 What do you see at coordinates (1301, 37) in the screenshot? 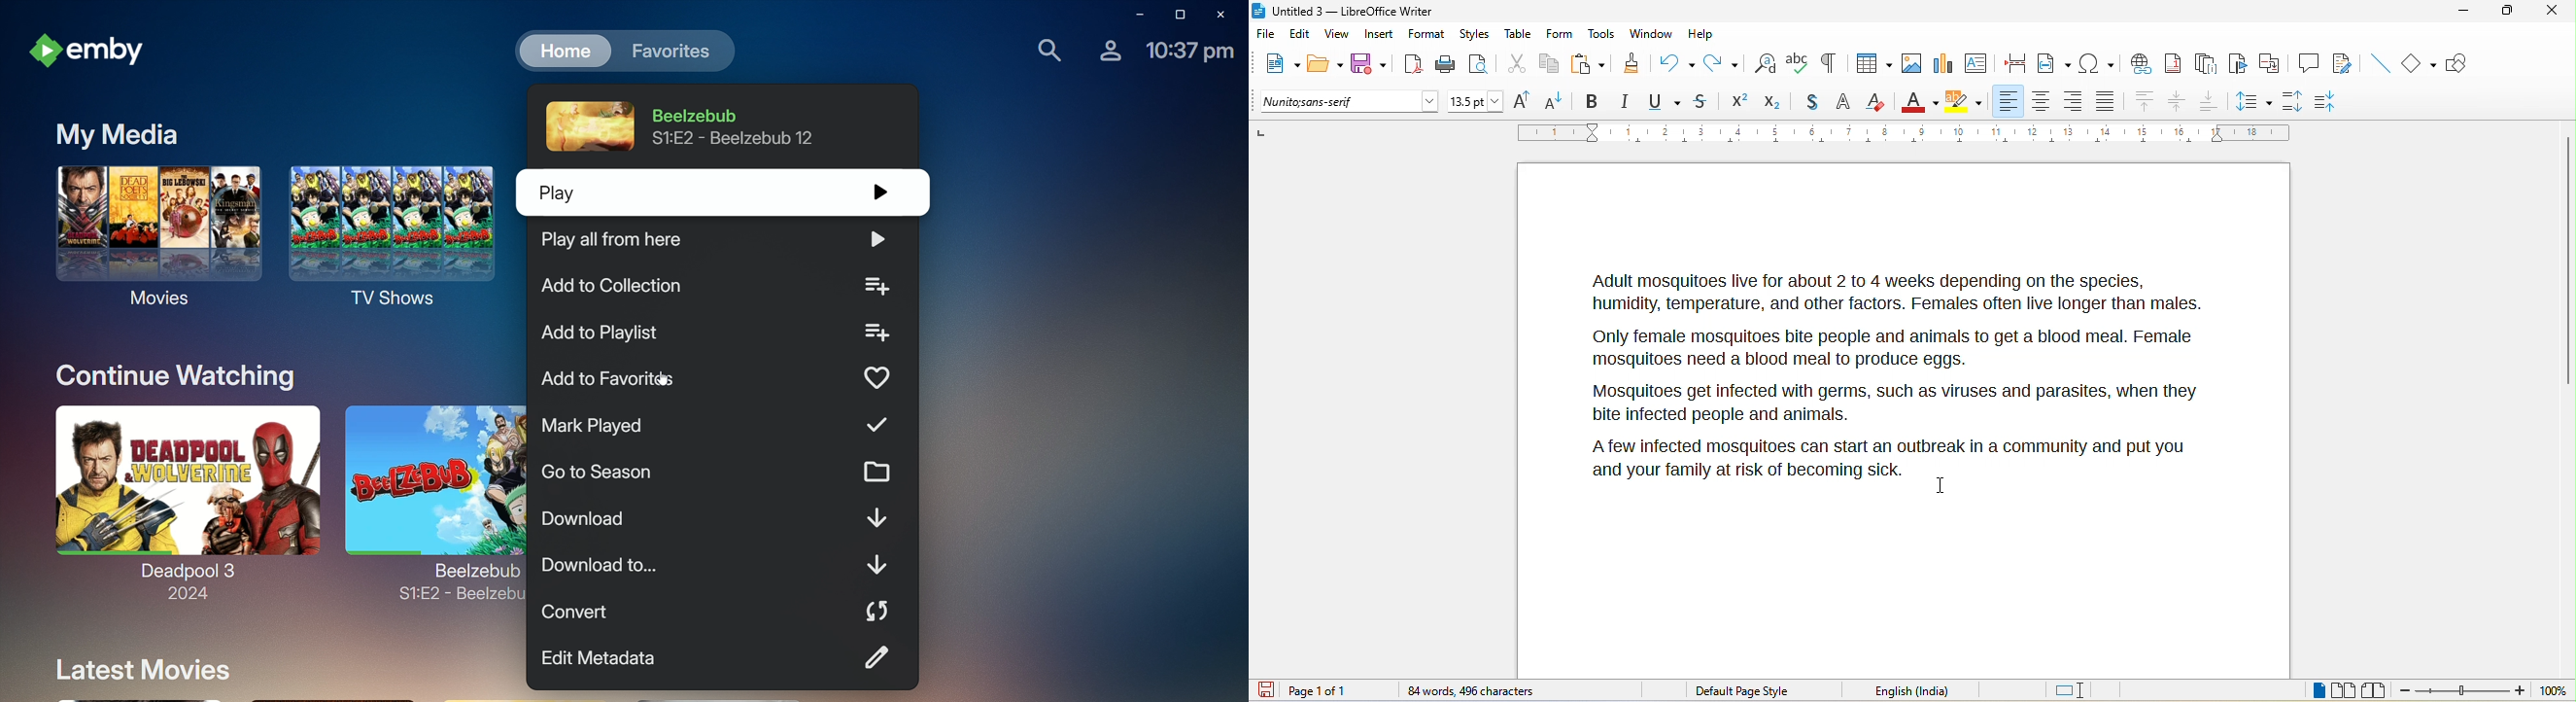
I see `edit` at bounding box center [1301, 37].